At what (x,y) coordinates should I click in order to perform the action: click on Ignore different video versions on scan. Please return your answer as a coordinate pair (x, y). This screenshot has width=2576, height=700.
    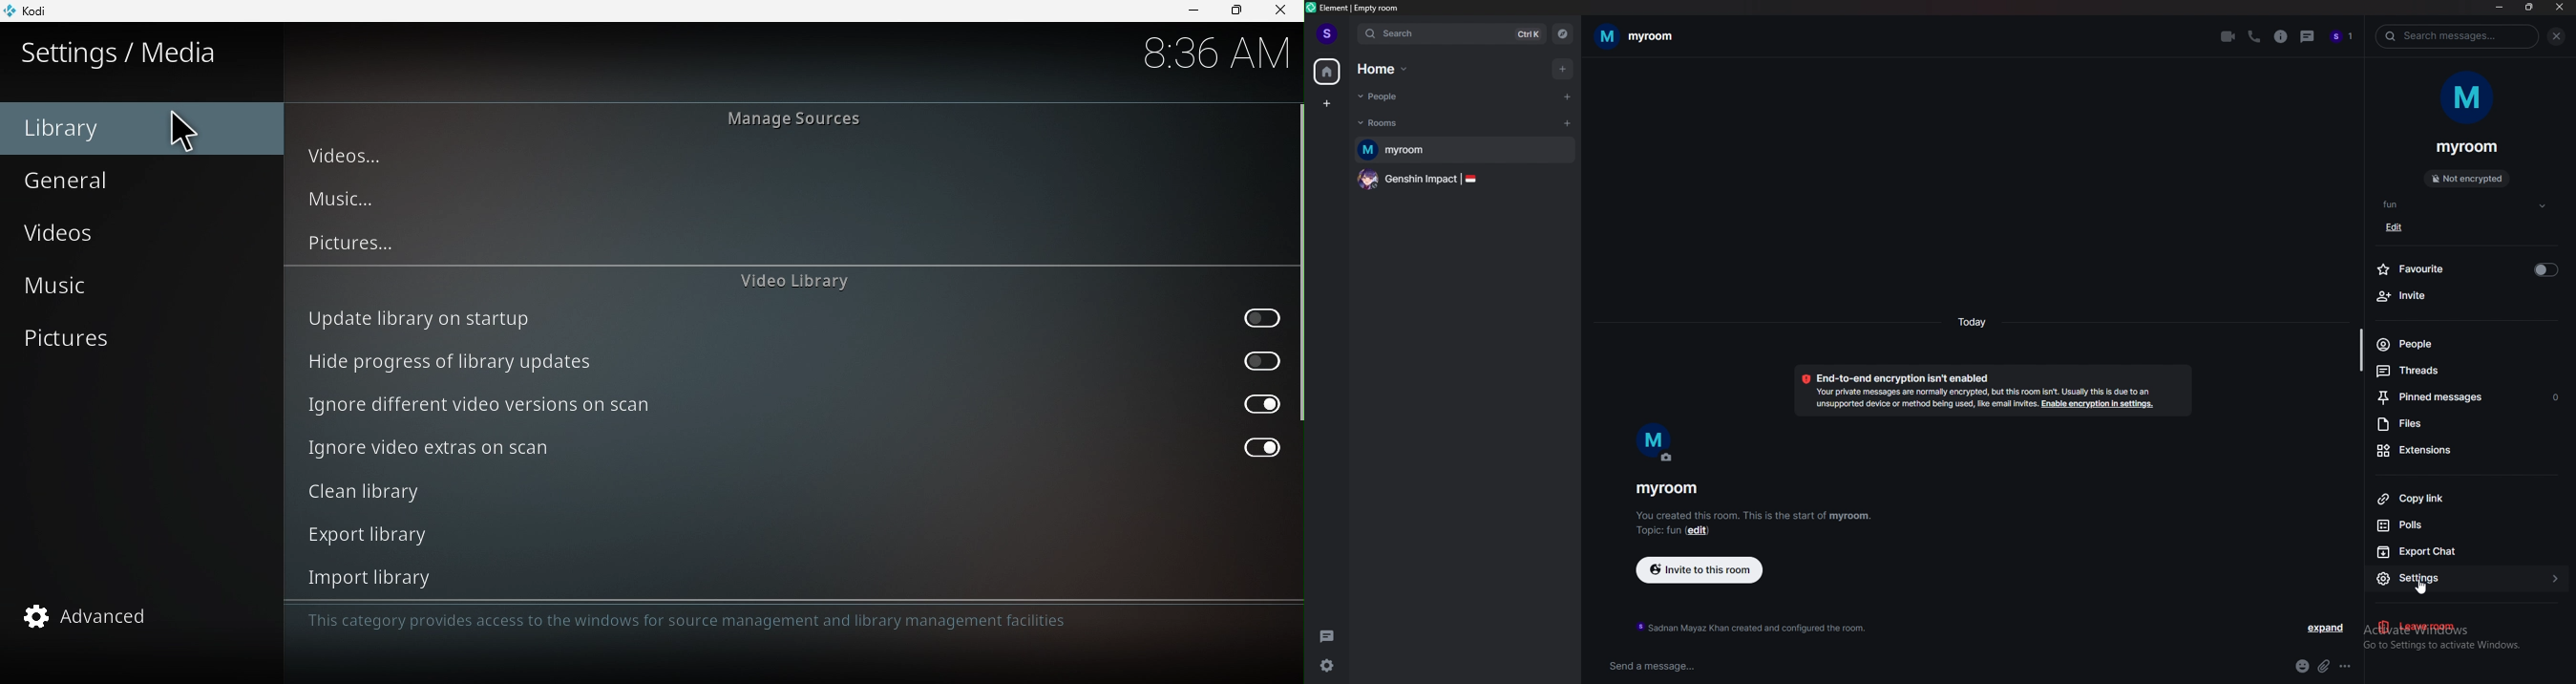
    Looking at the image, I should click on (790, 404).